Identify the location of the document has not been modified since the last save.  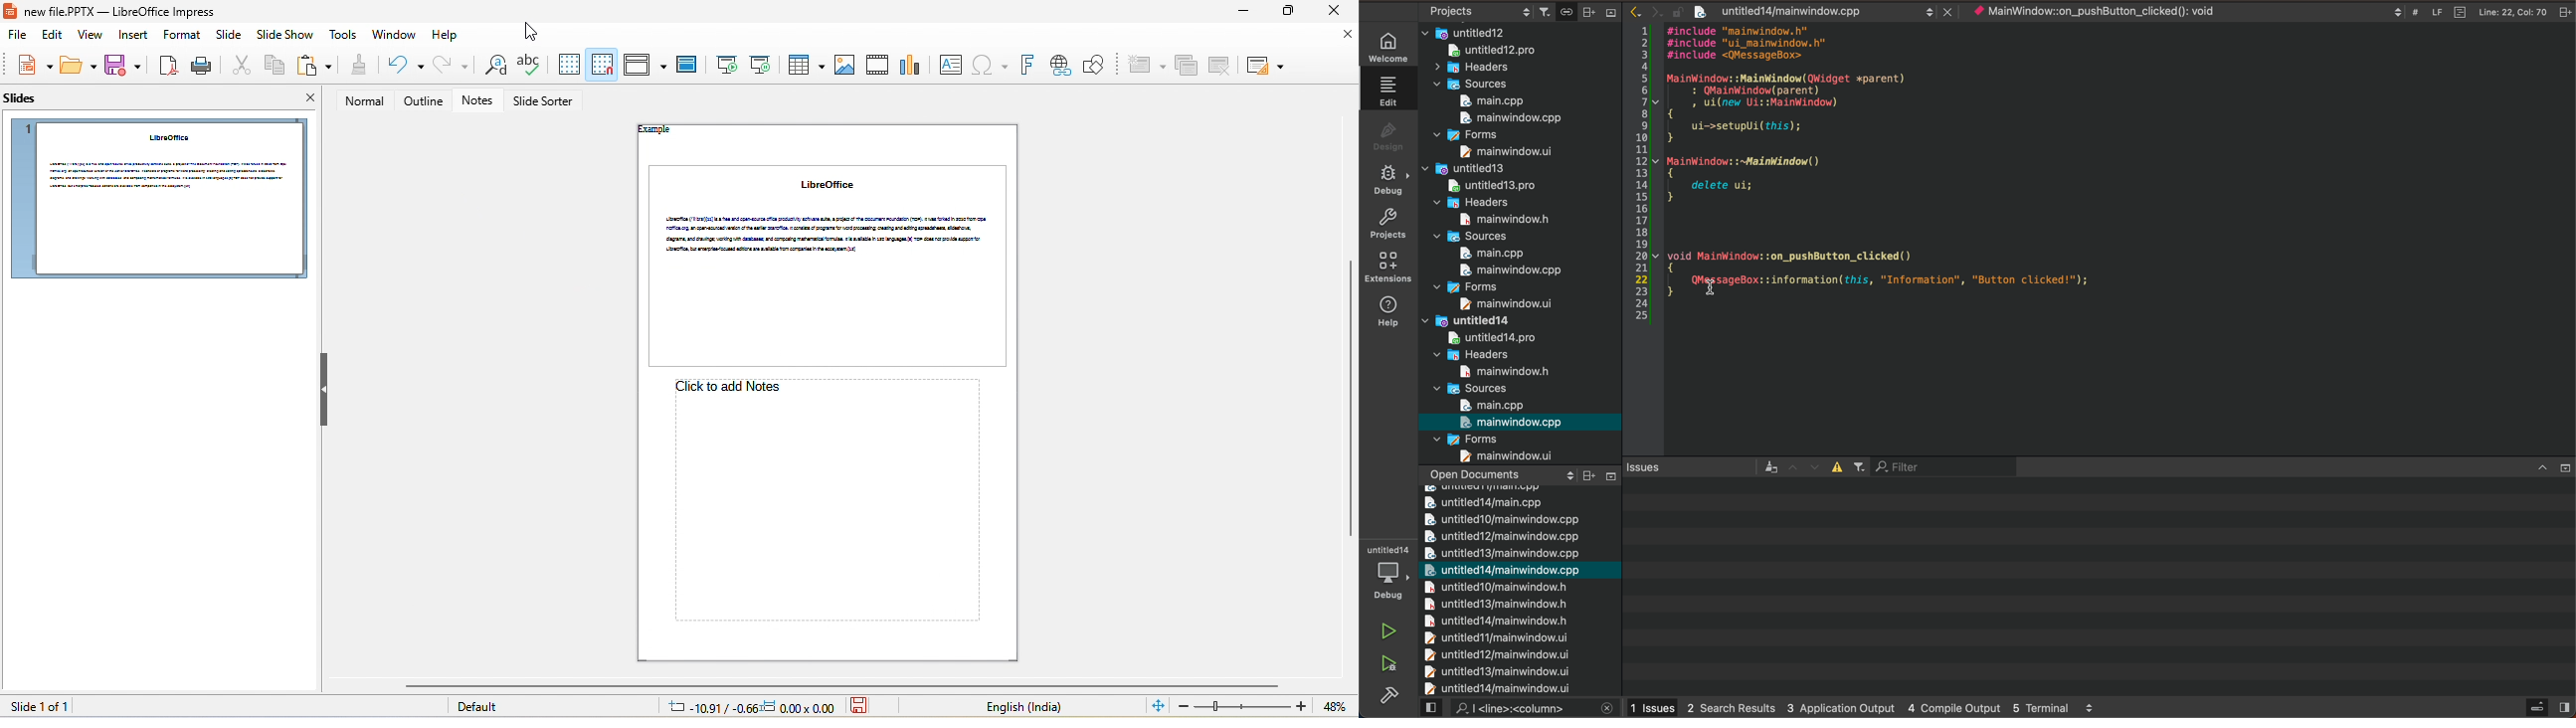
(864, 706).